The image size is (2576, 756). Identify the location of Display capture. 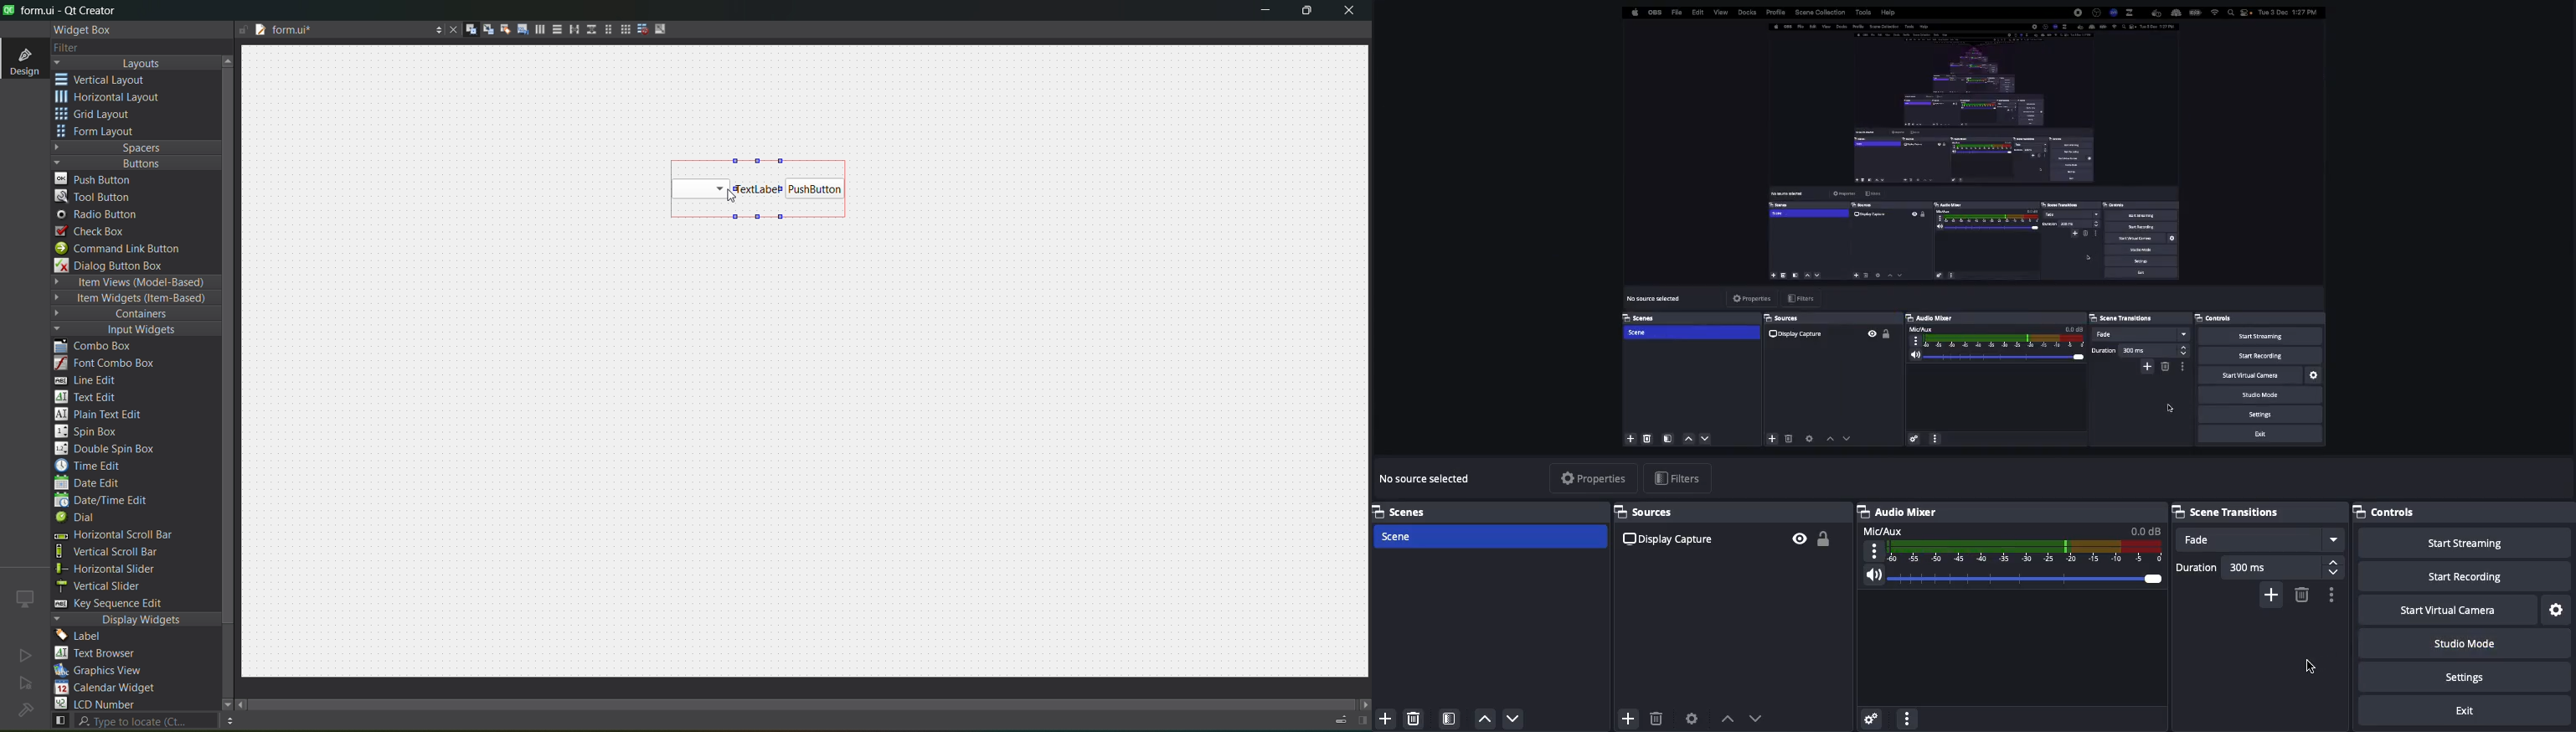
(1672, 541).